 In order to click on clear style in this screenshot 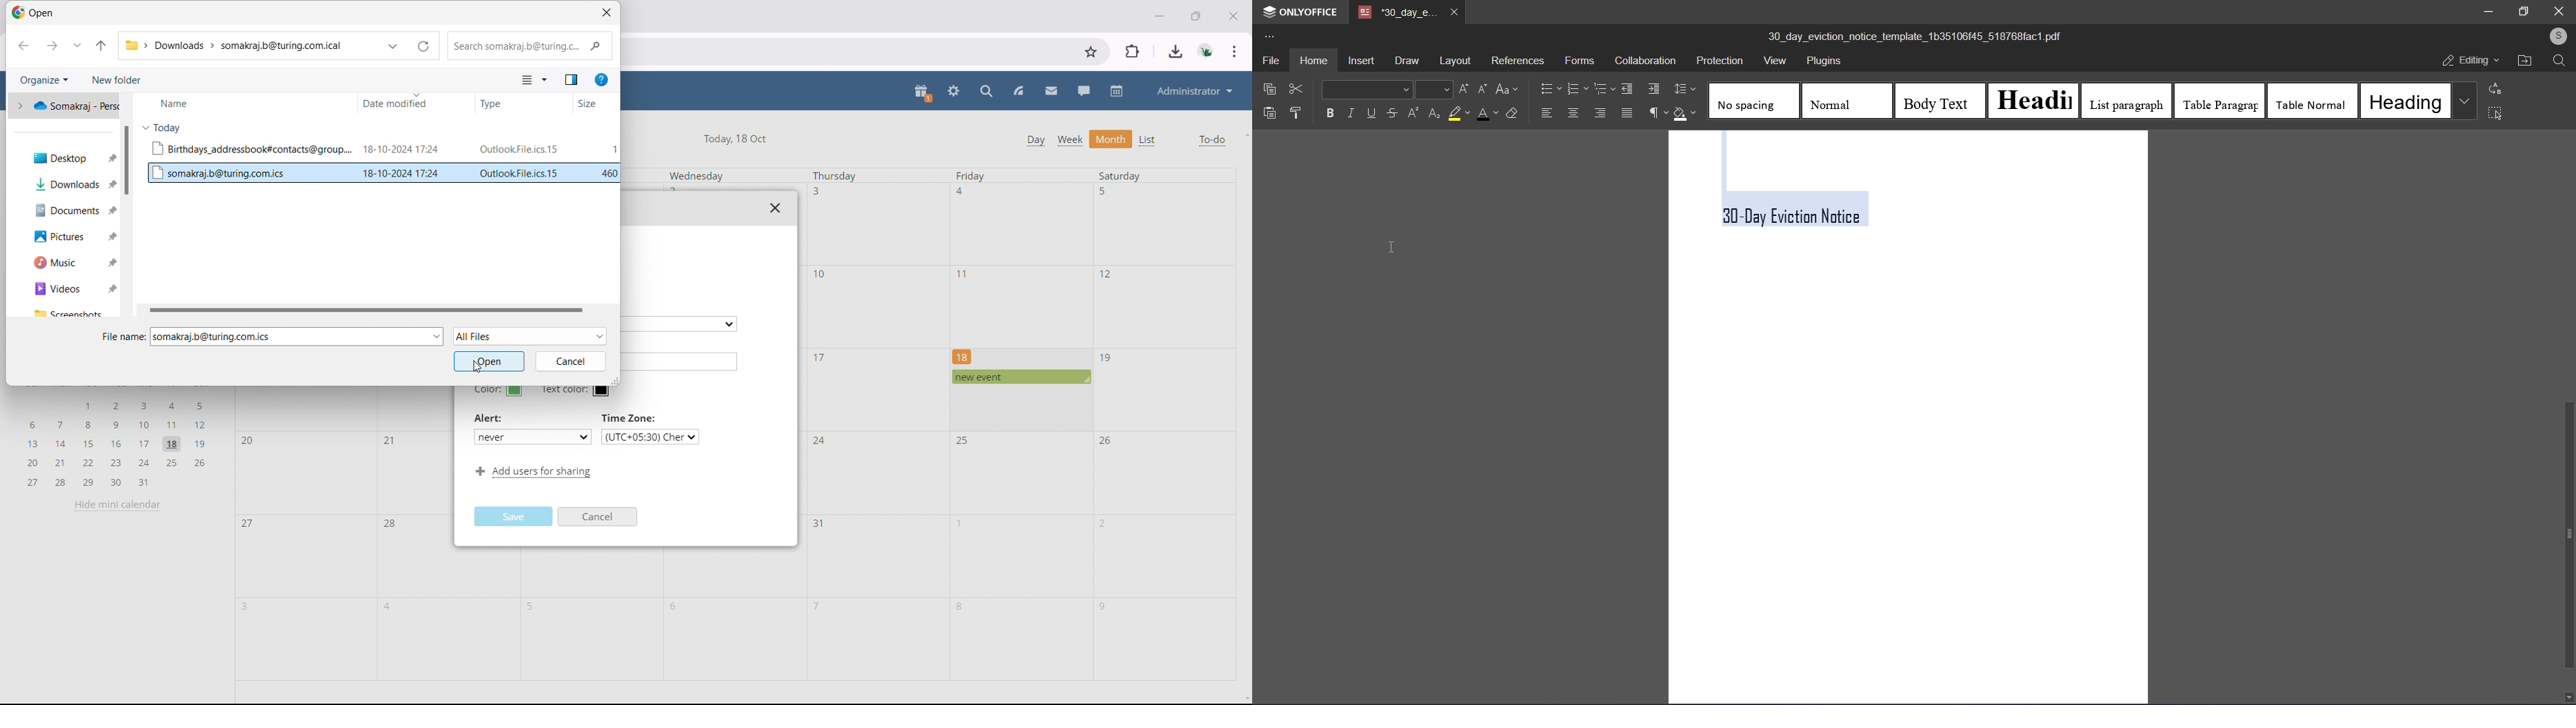, I will do `click(1512, 113)`.